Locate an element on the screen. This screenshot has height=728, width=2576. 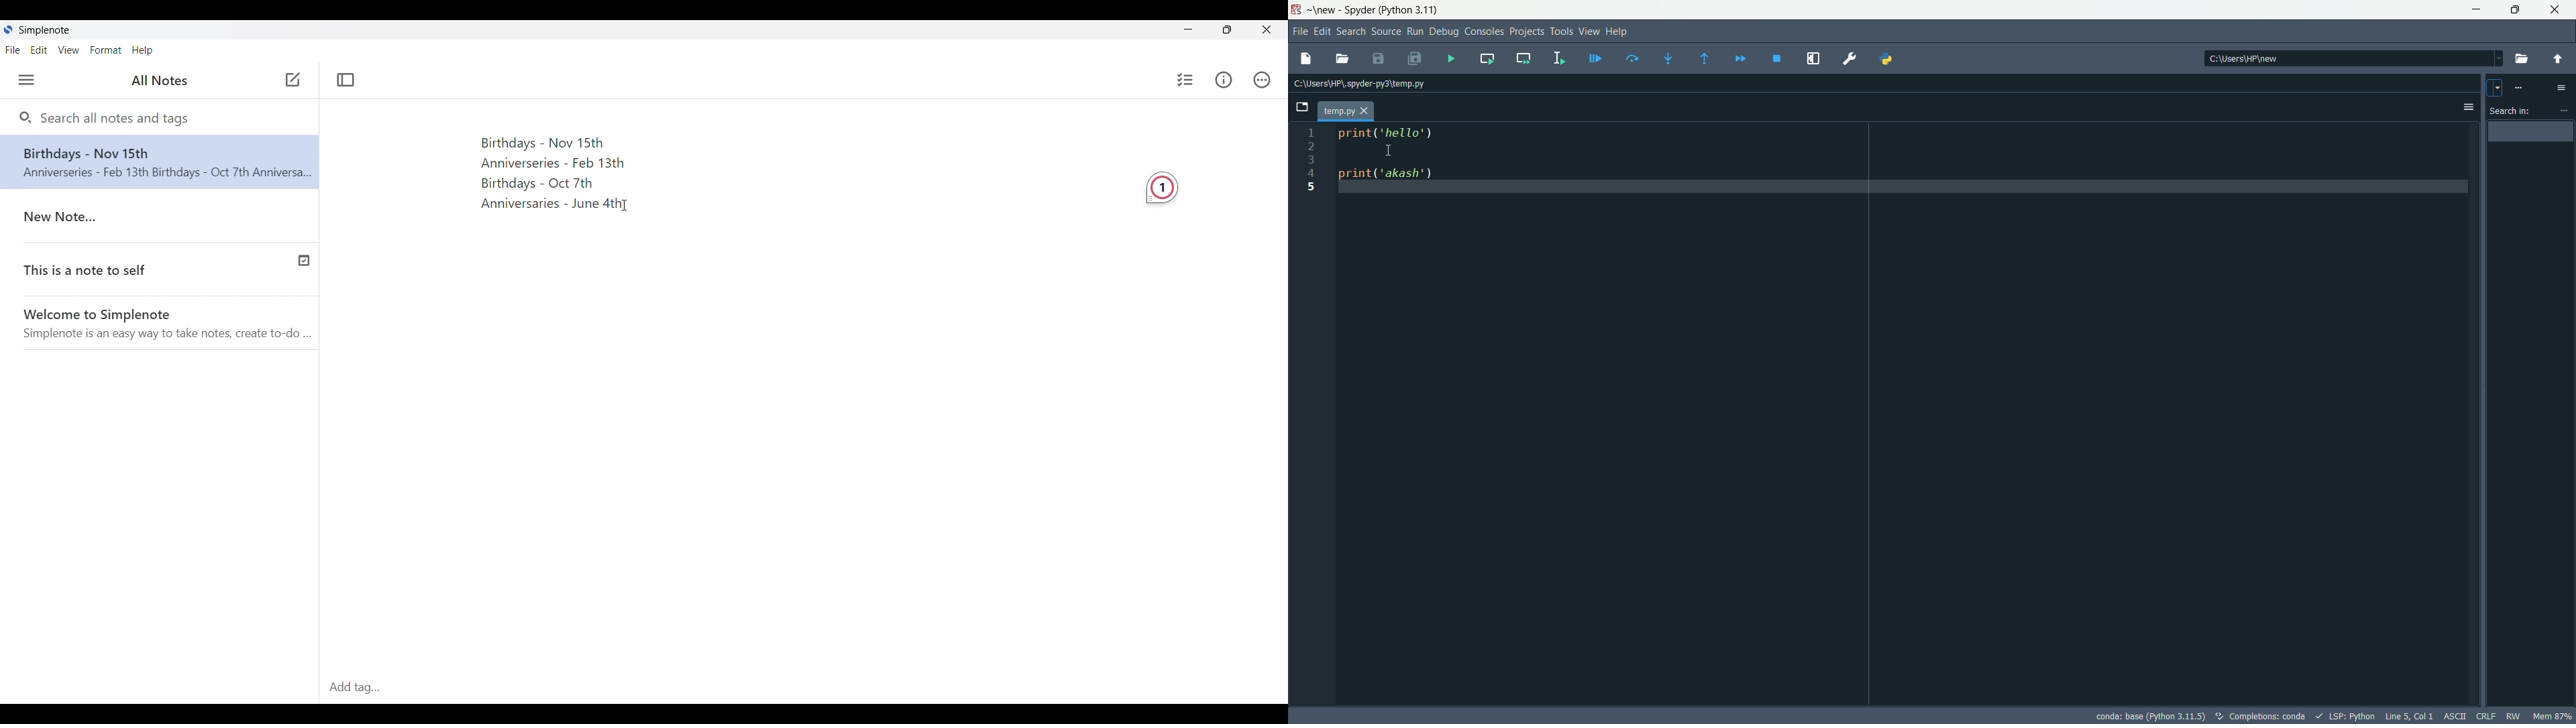
more options is located at coordinates (2522, 89).